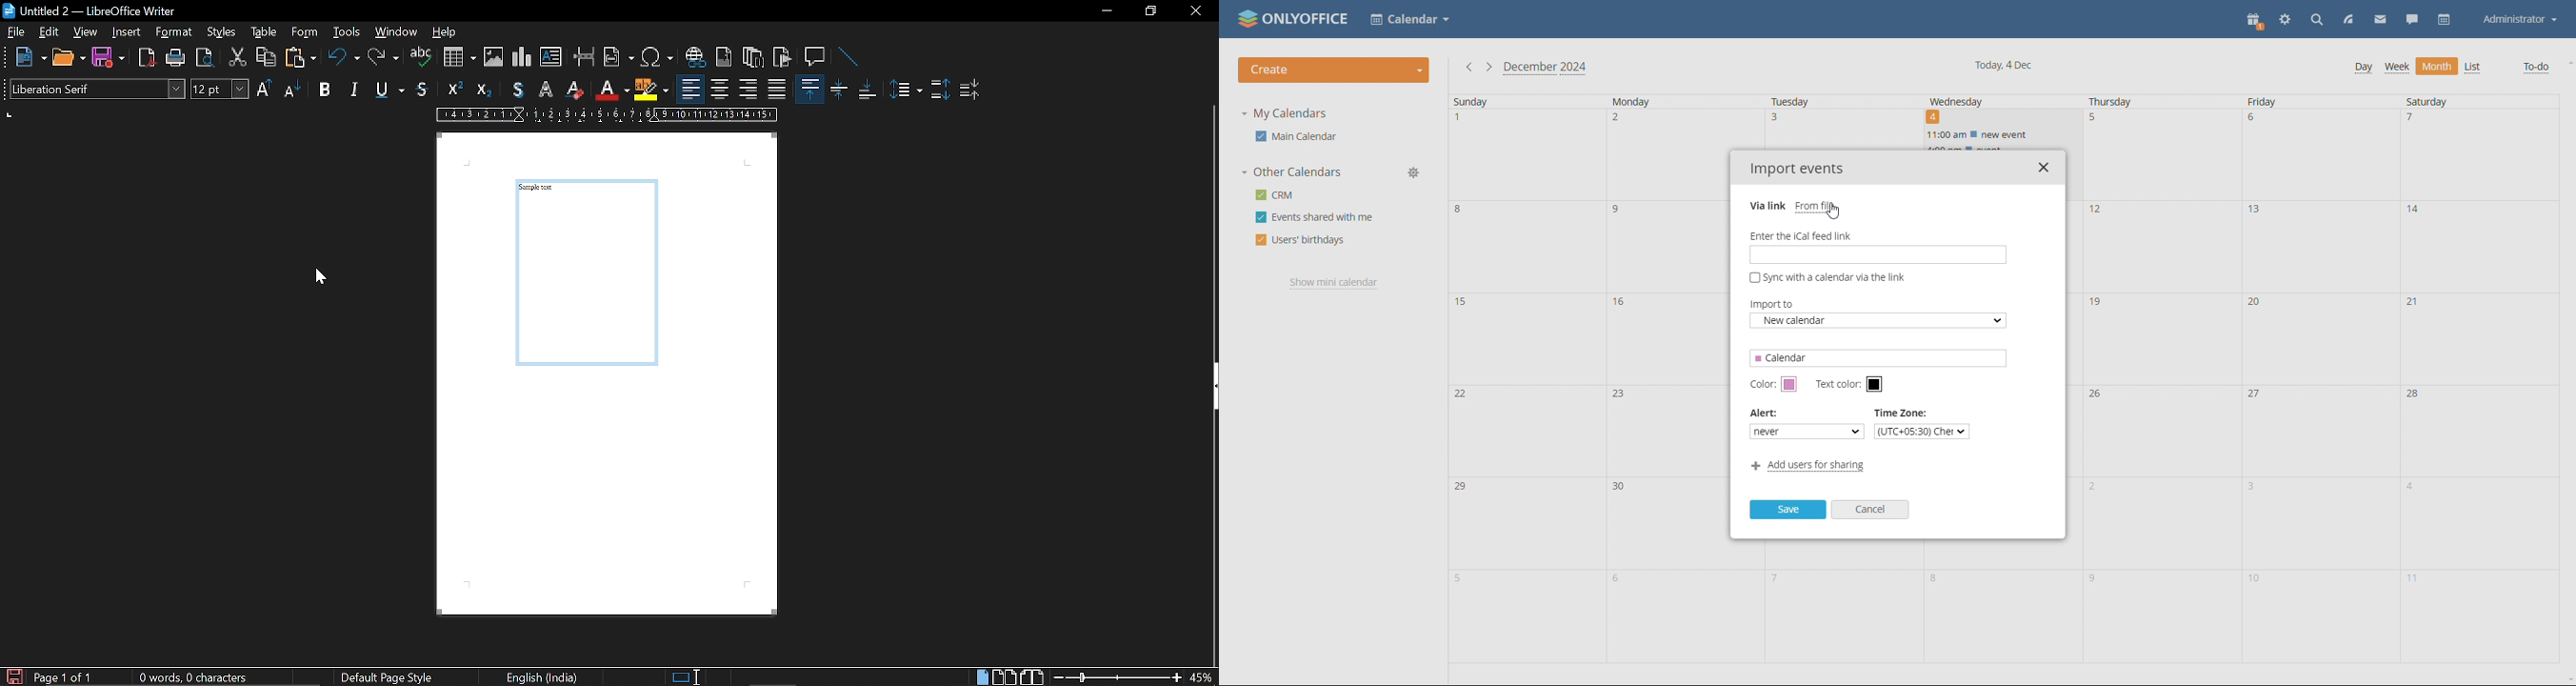 This screenshot has height=700, width=2576. I want to click on superscript, so click(458, 91).